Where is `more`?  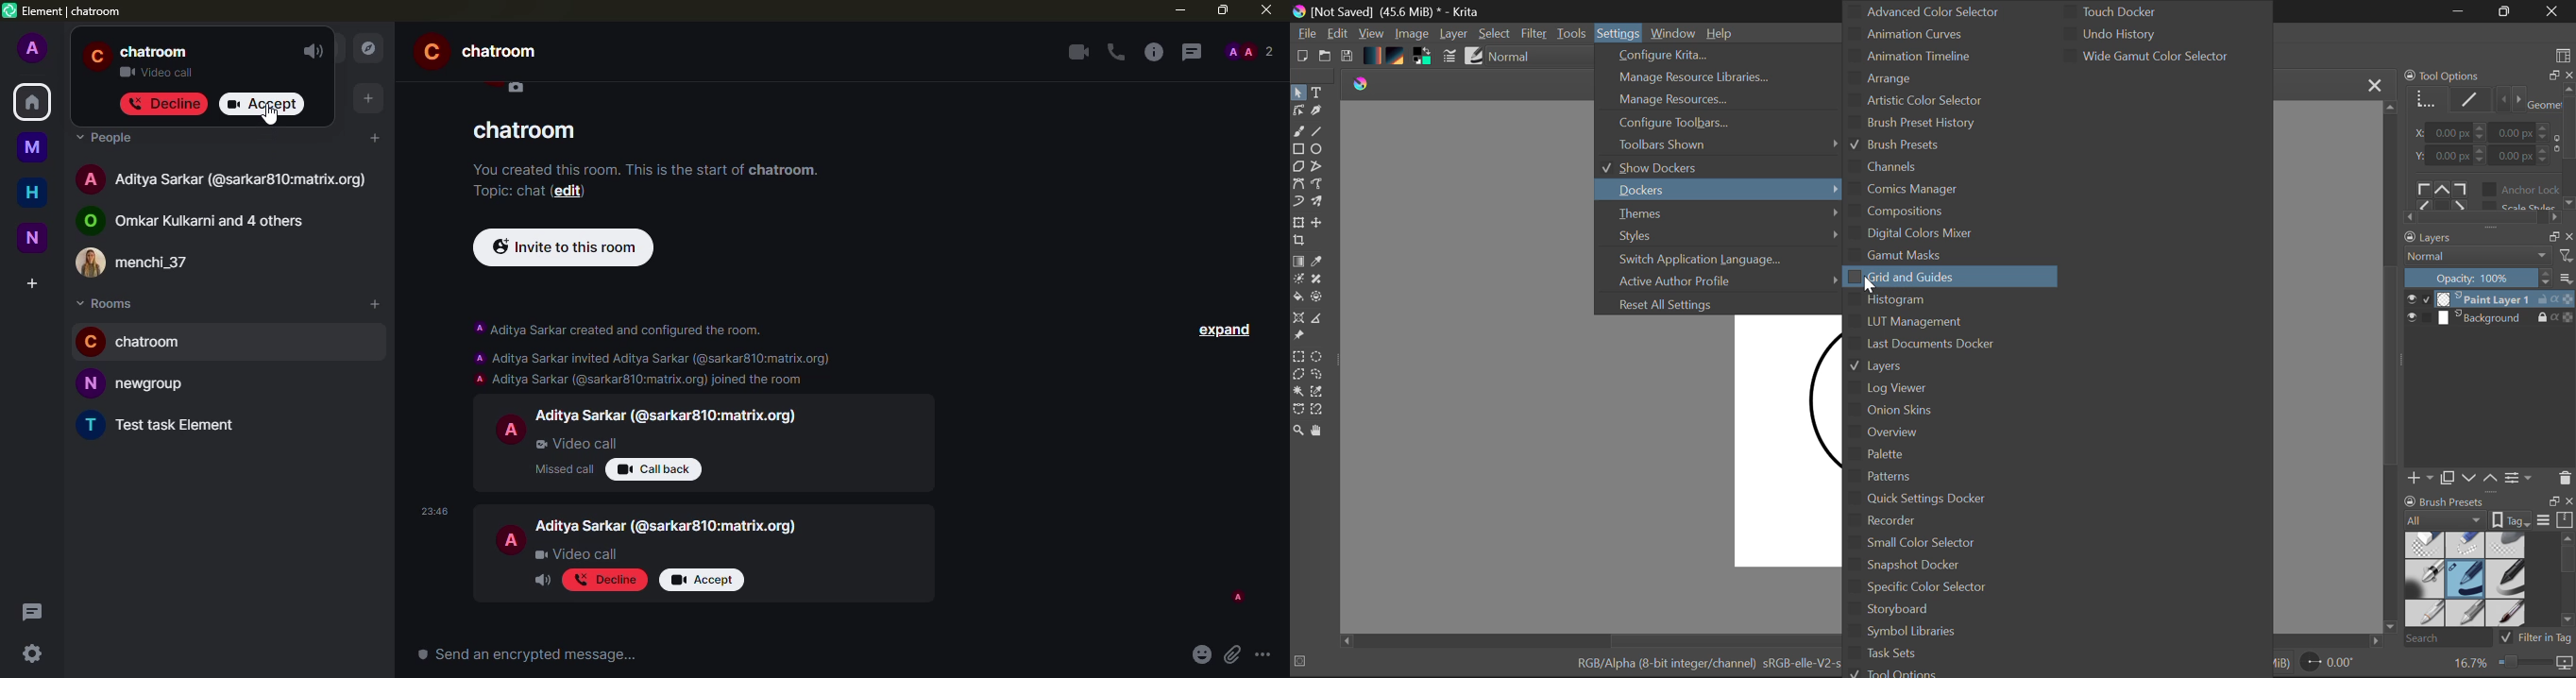 more is located at coordinates (1264, 655).